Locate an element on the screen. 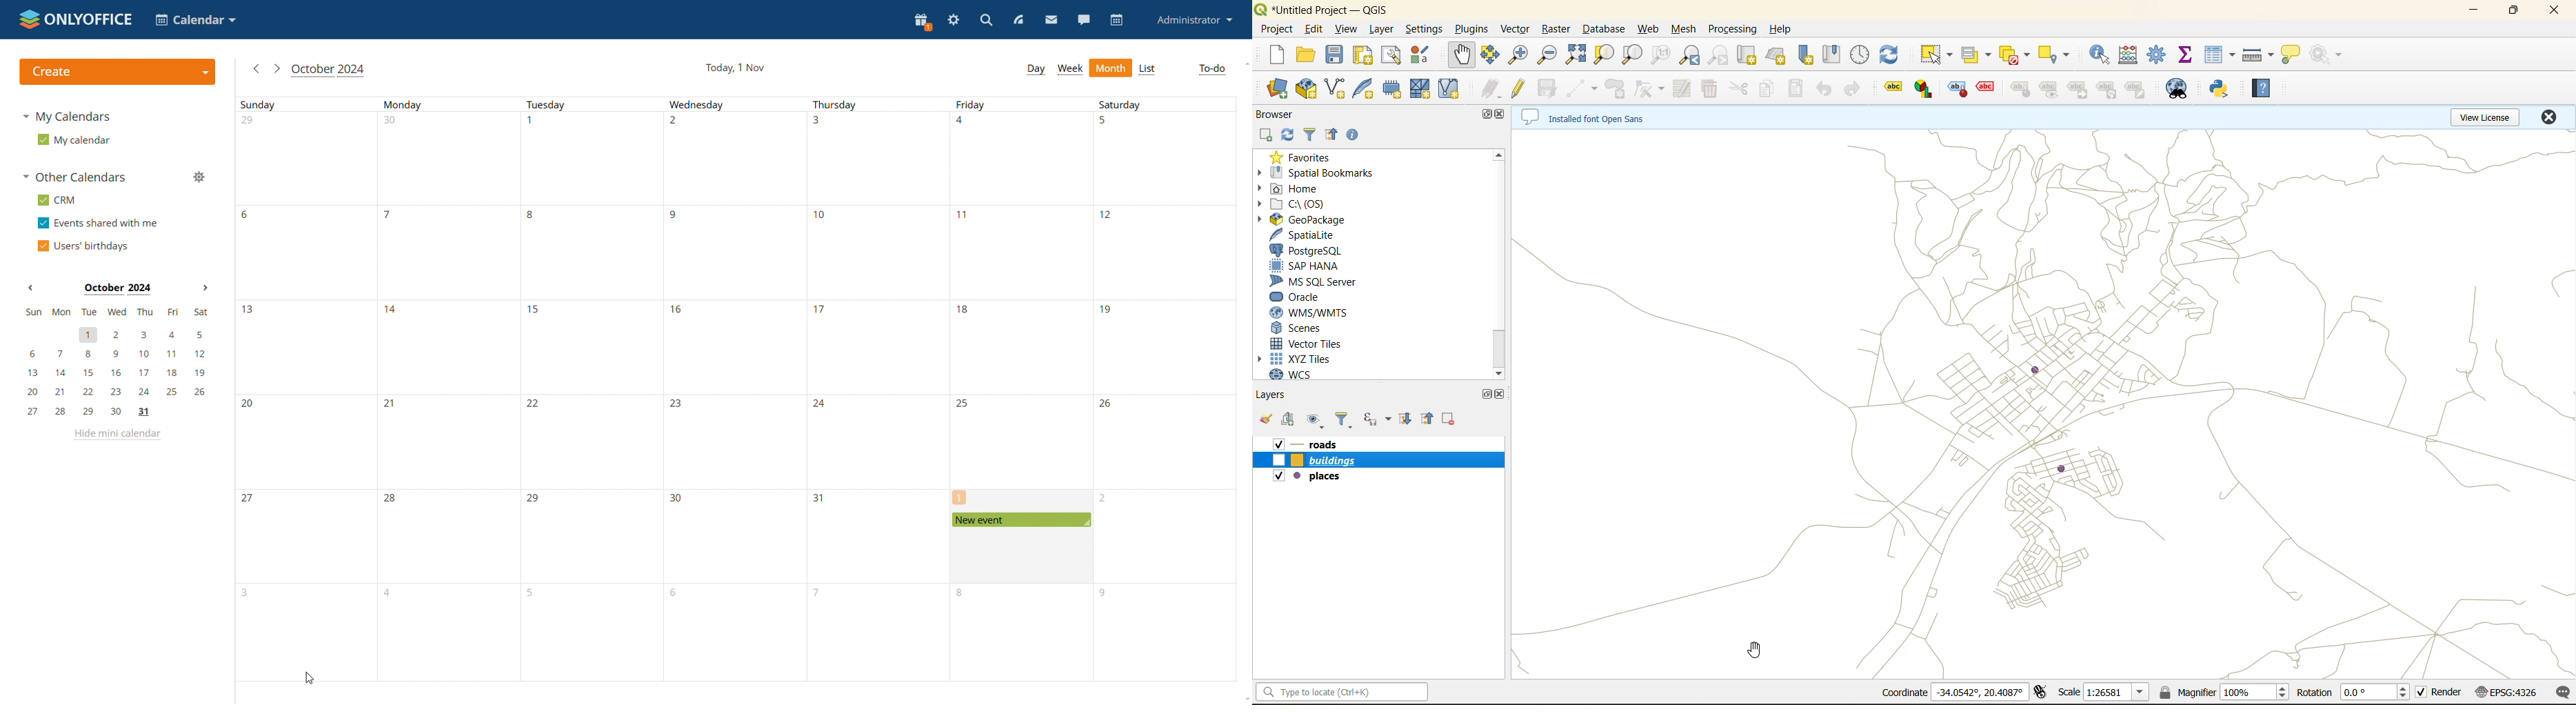  settings is located at coordinates (1425, 29).